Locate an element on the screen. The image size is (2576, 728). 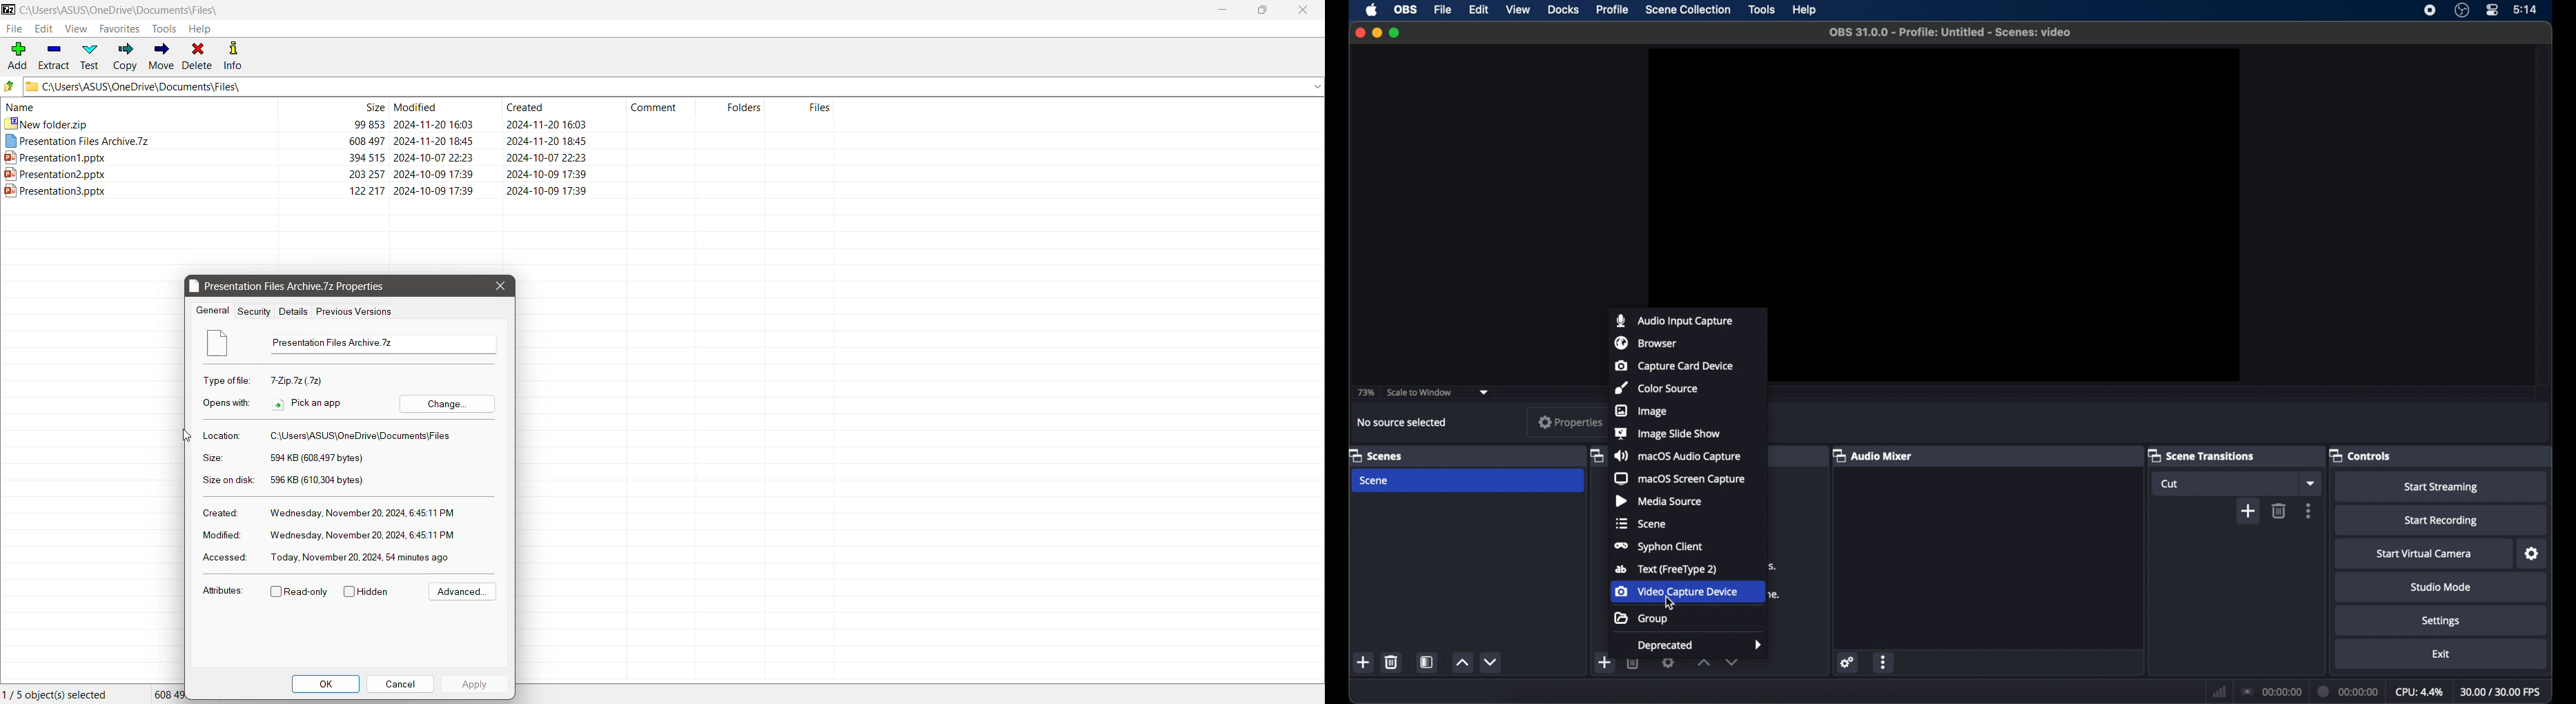
Move Up one level is located at coordinates (11, 86).